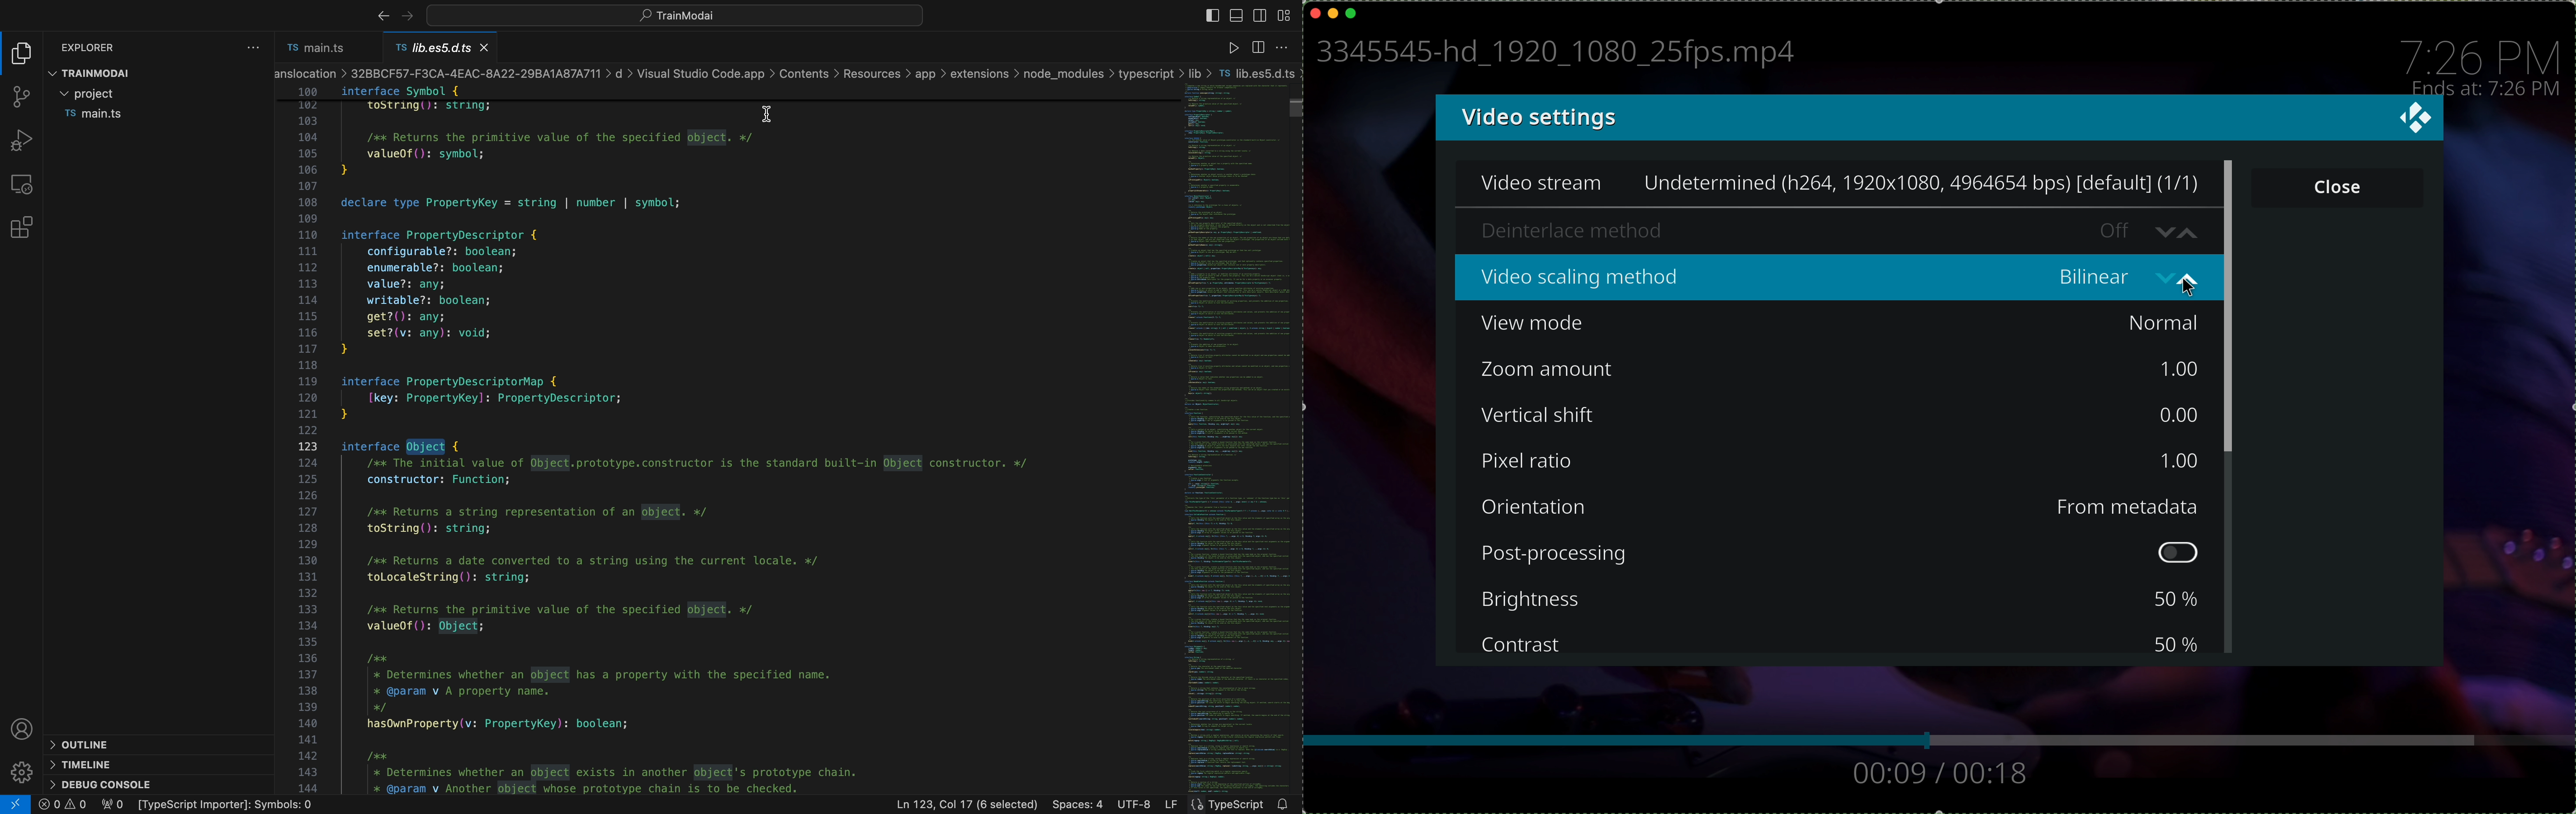 This screenshot has height=840, width=2576. What do you see at coordinates (1523, 645) in the screenshot?
I see `contrast` at bounding box center [1523, 645].